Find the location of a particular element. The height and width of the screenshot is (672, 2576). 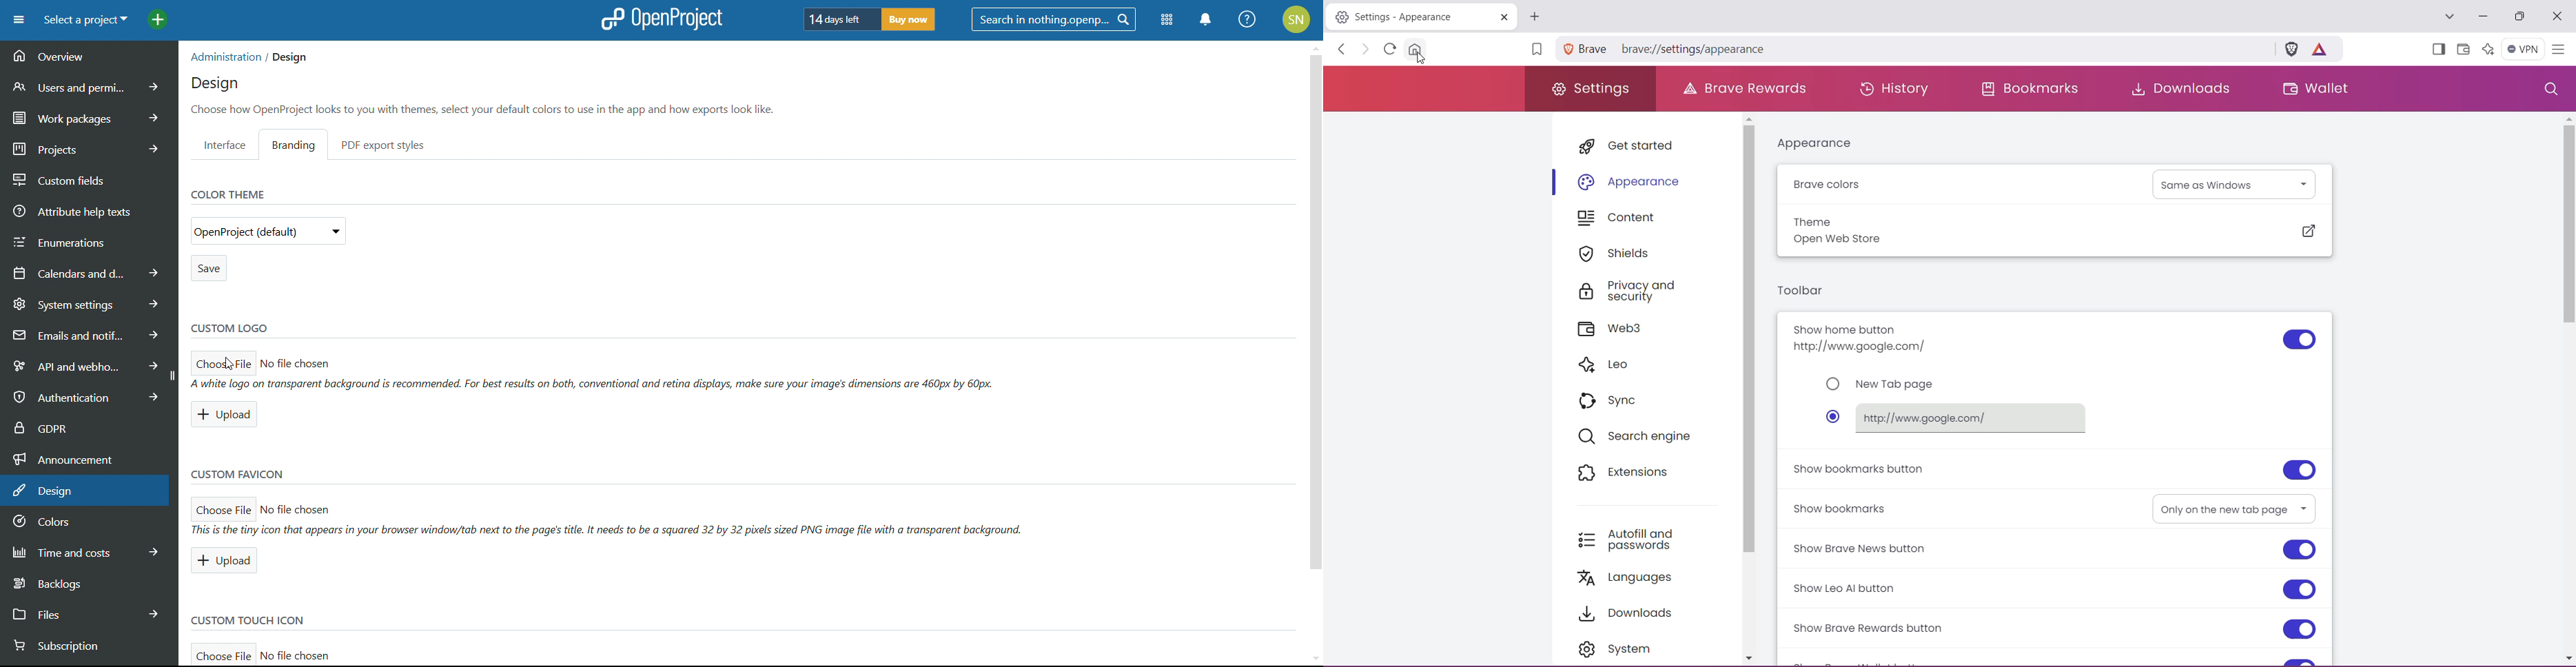

projects is located at coordinates (89, 147).